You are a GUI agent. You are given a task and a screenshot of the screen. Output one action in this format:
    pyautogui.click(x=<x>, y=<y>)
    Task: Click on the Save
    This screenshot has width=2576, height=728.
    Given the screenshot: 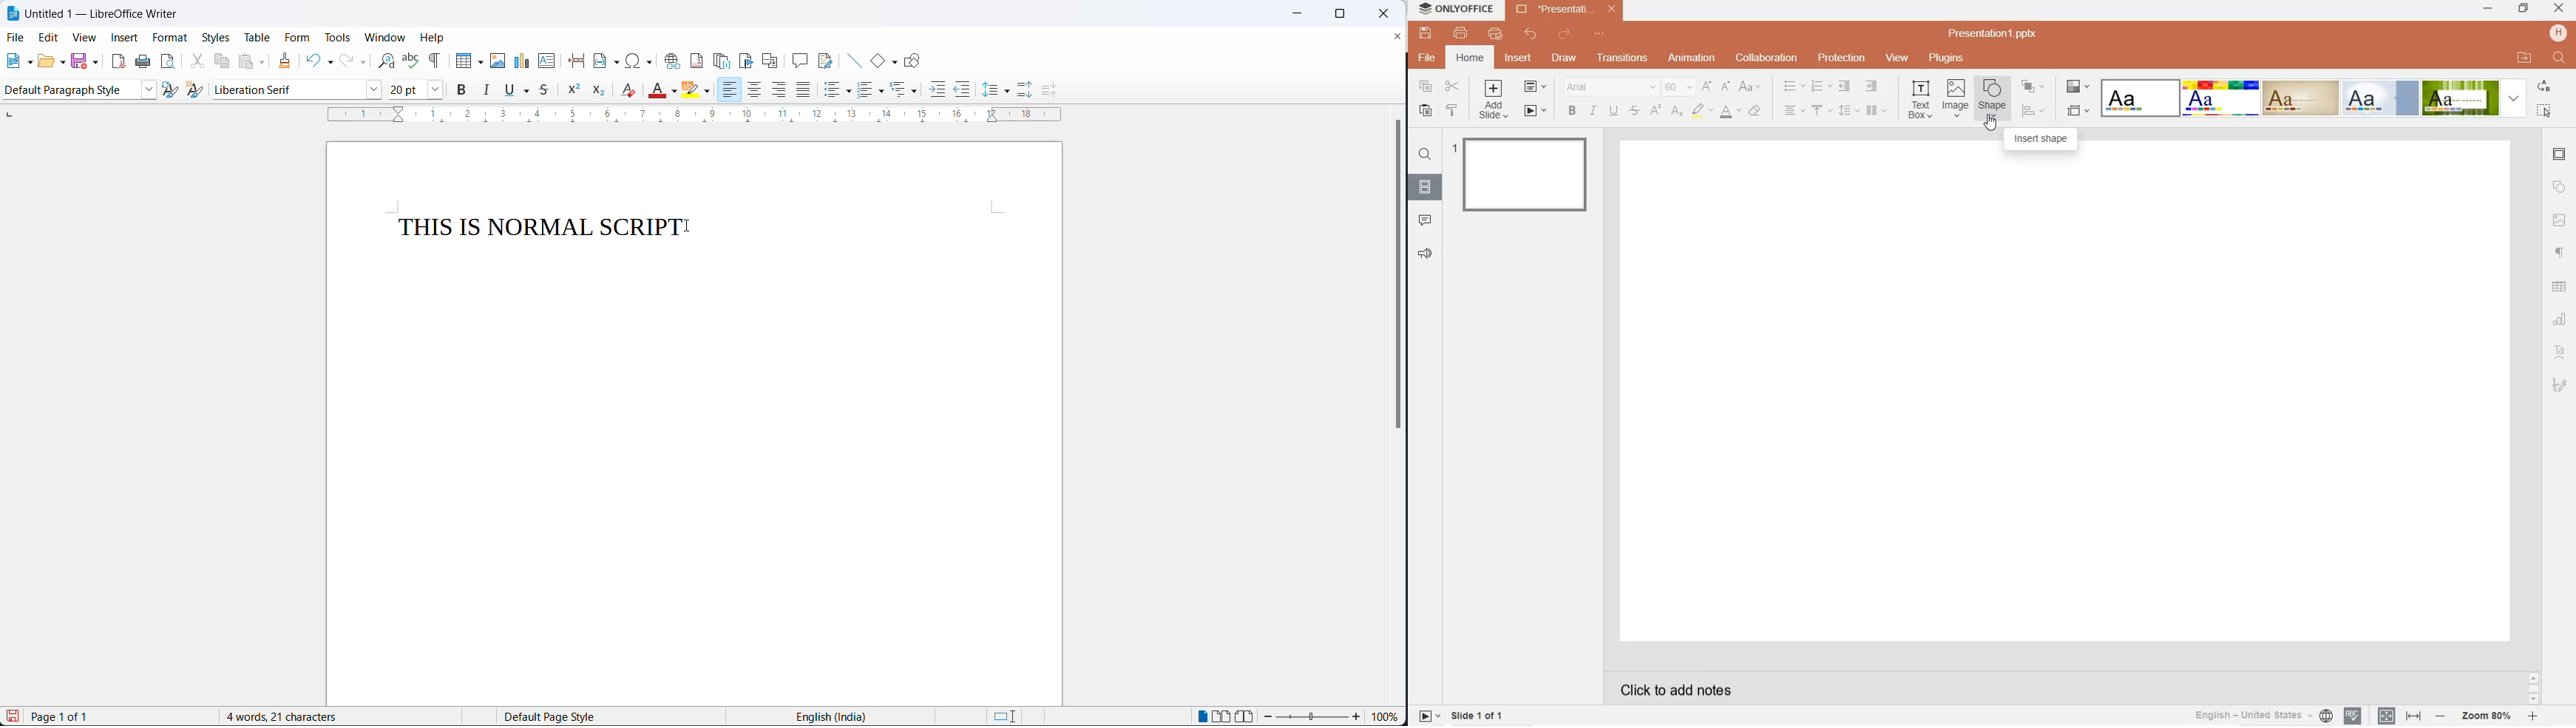 What is the action you would take?
    pyautogui.click(x=14, y=716)
    